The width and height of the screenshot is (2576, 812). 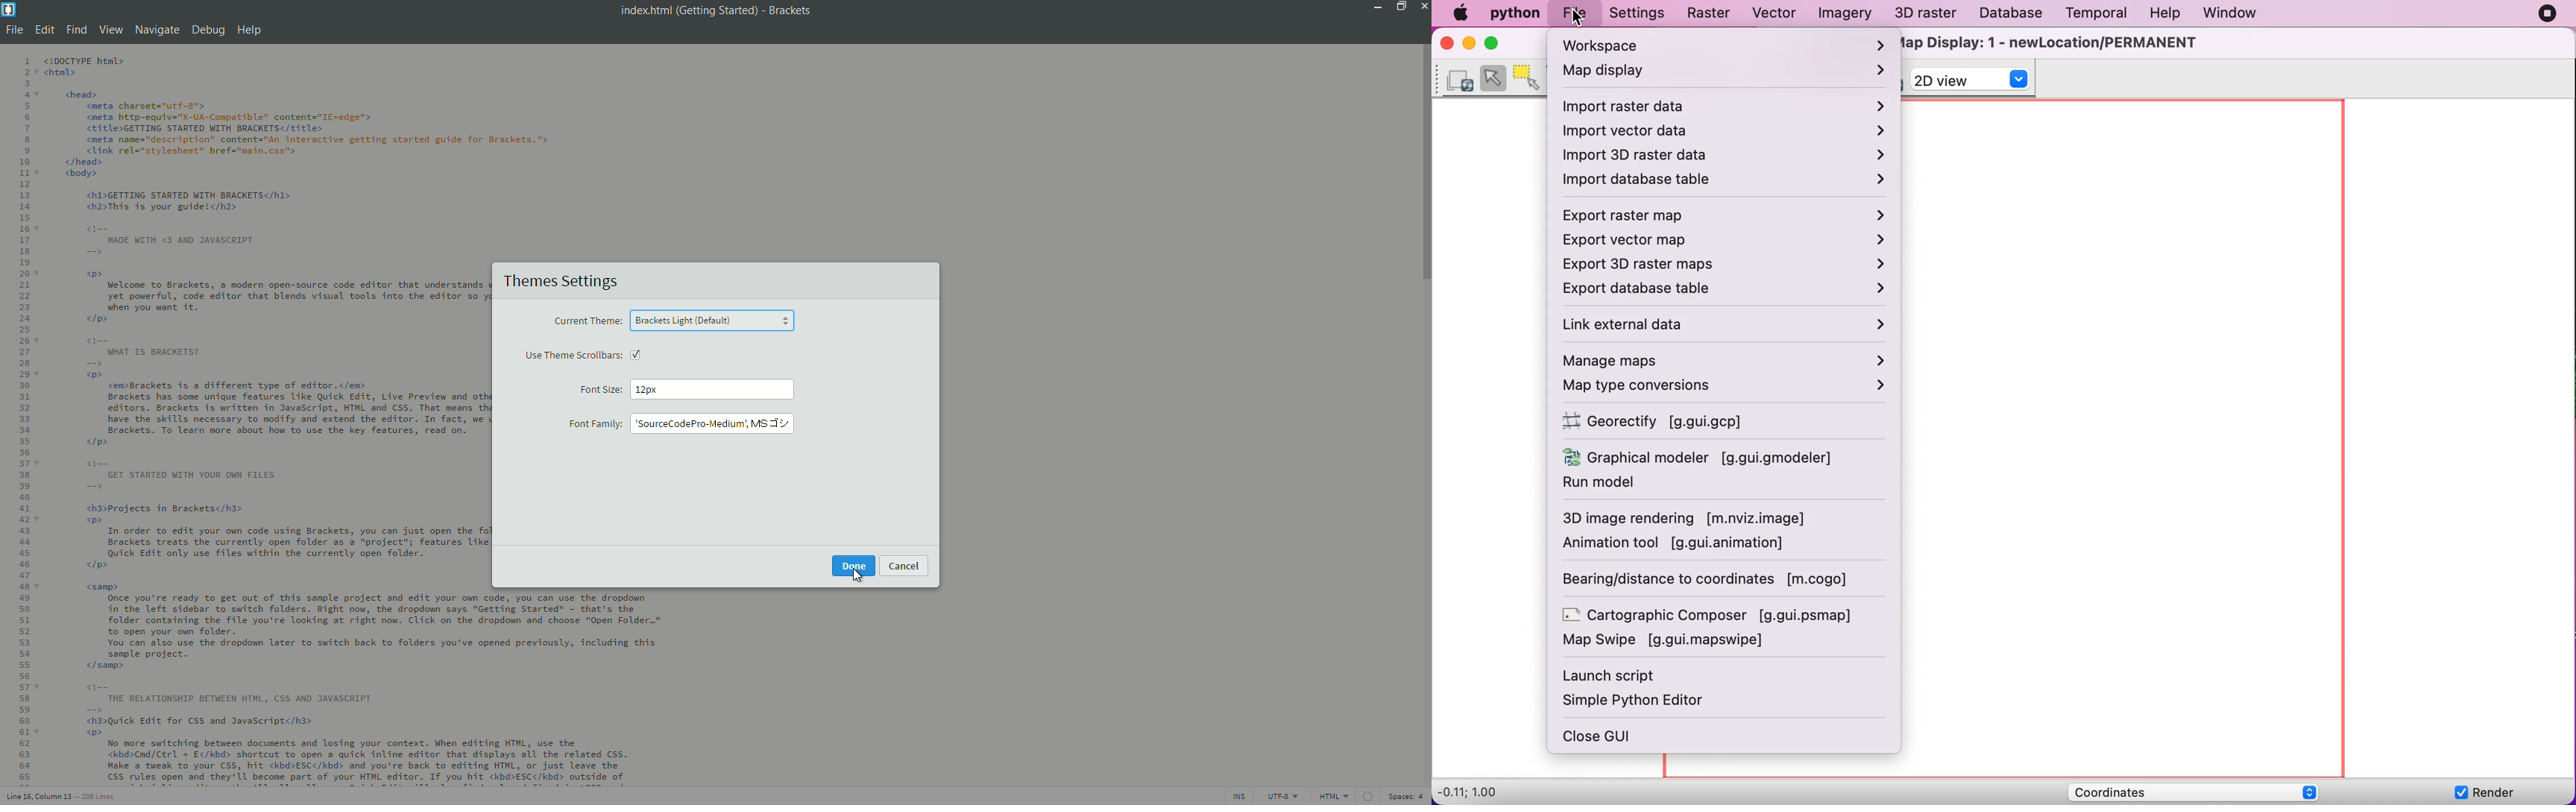 I want to click on navigate menu, so click(x=156, y=30).